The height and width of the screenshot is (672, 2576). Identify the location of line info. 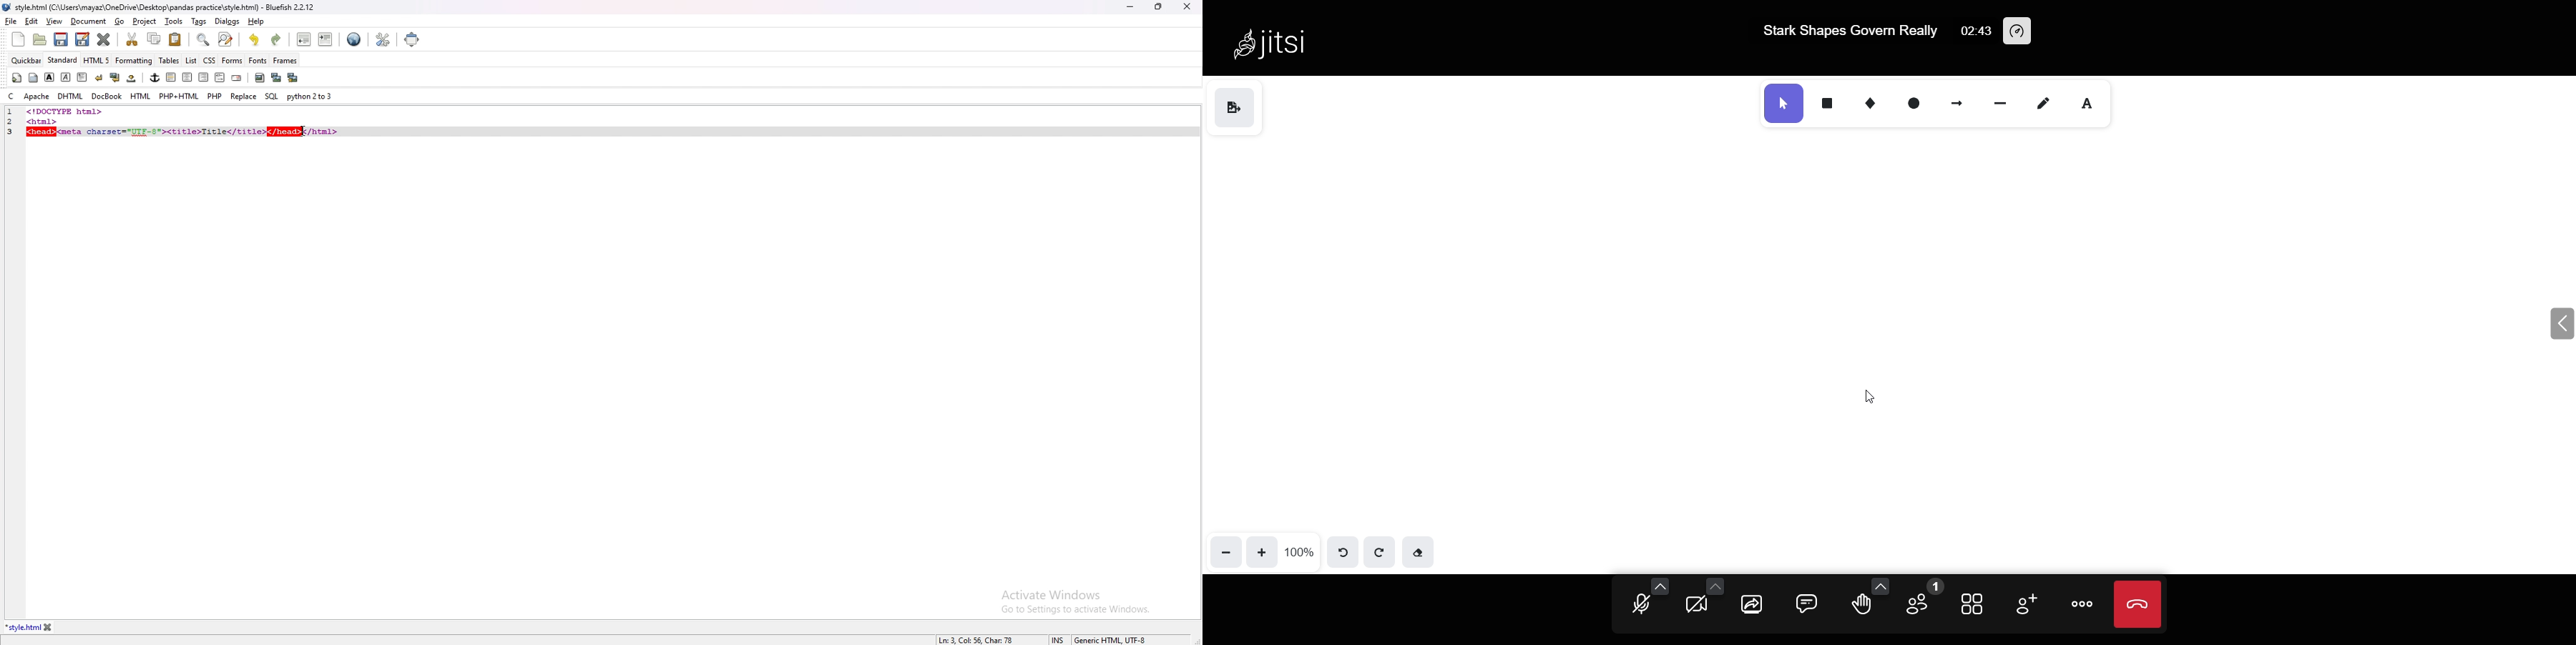
(975, 639).